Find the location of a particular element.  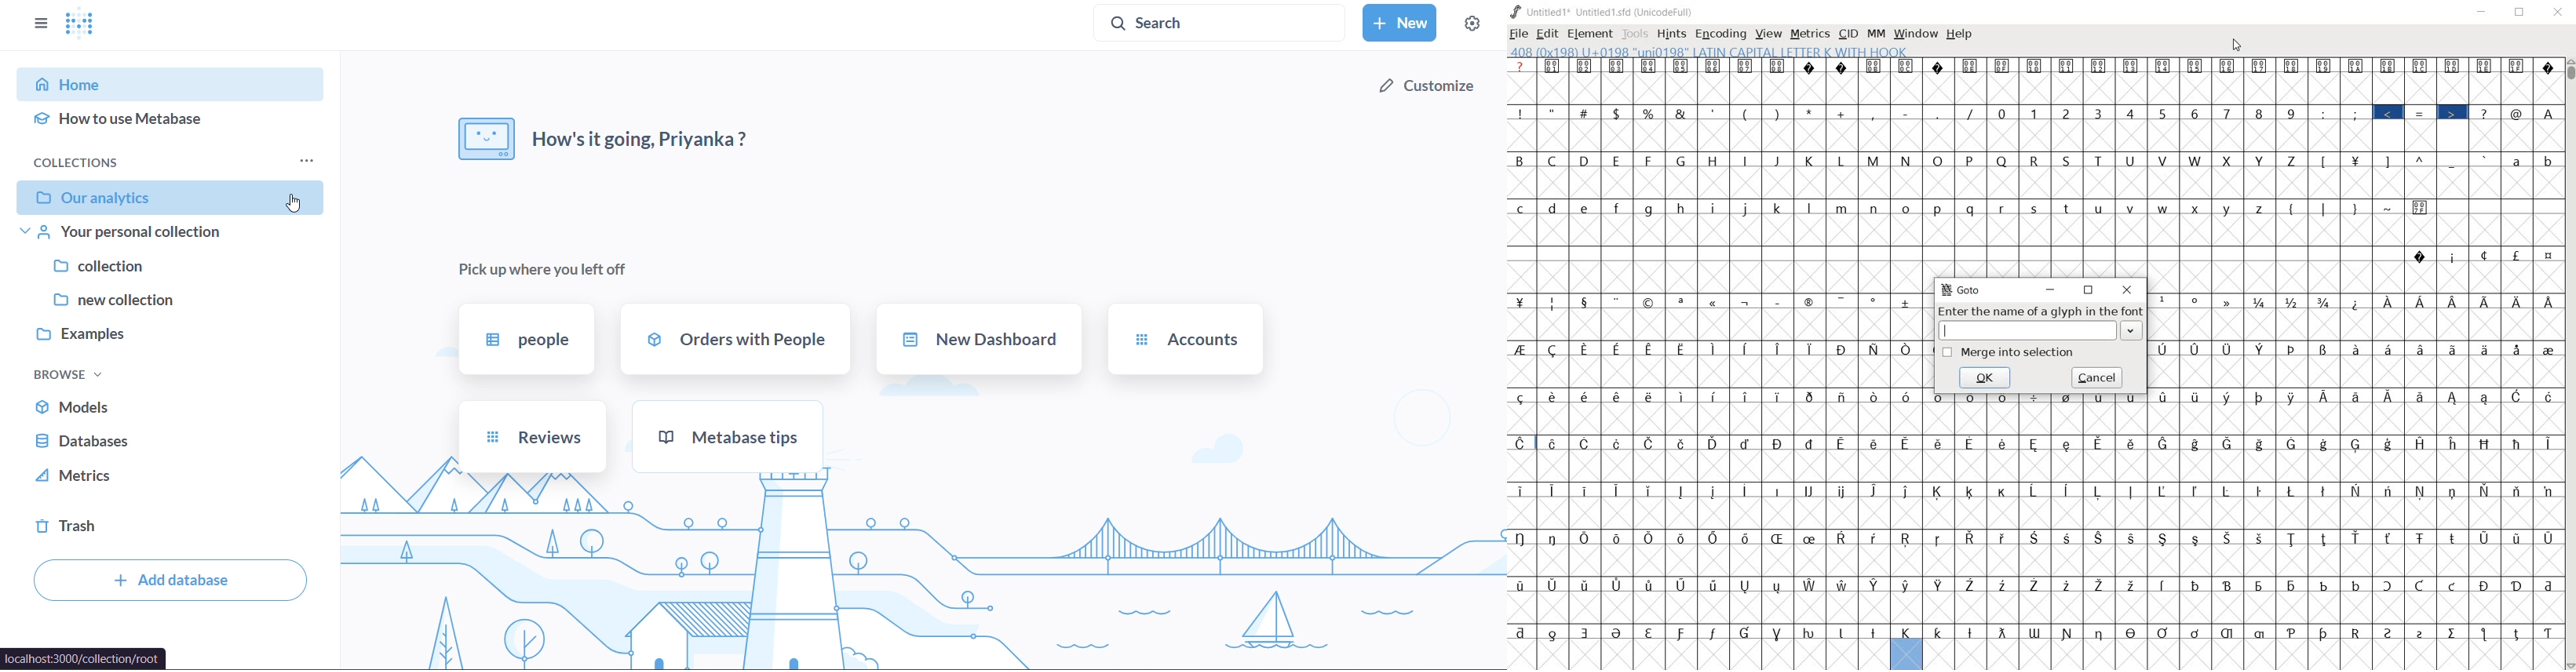

pick up where you left off is located at coordinates (545, 267).